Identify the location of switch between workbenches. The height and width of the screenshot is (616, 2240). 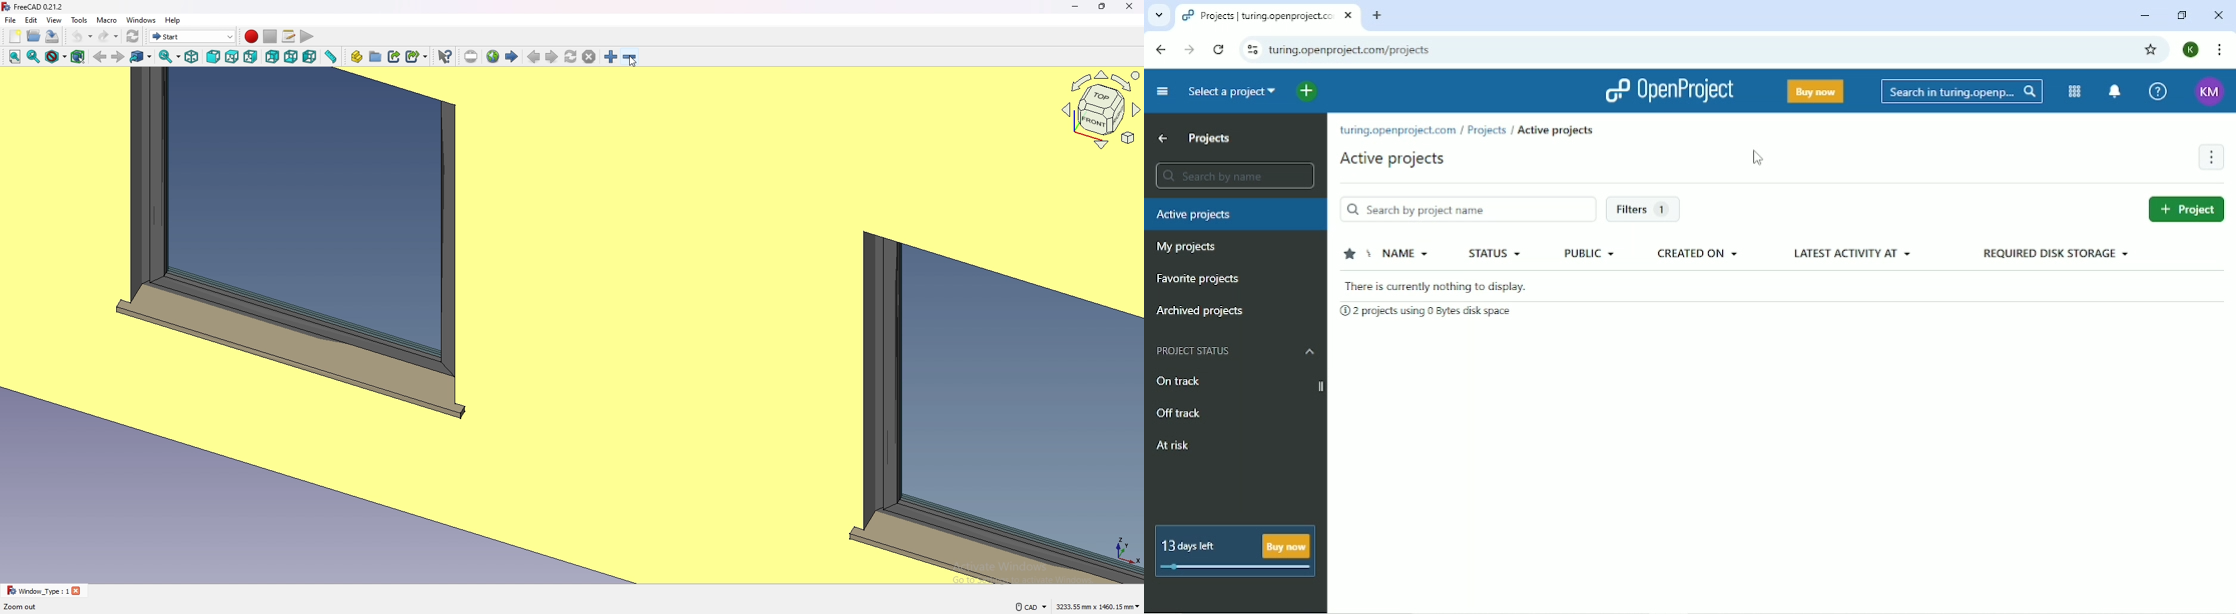
(192, 36).